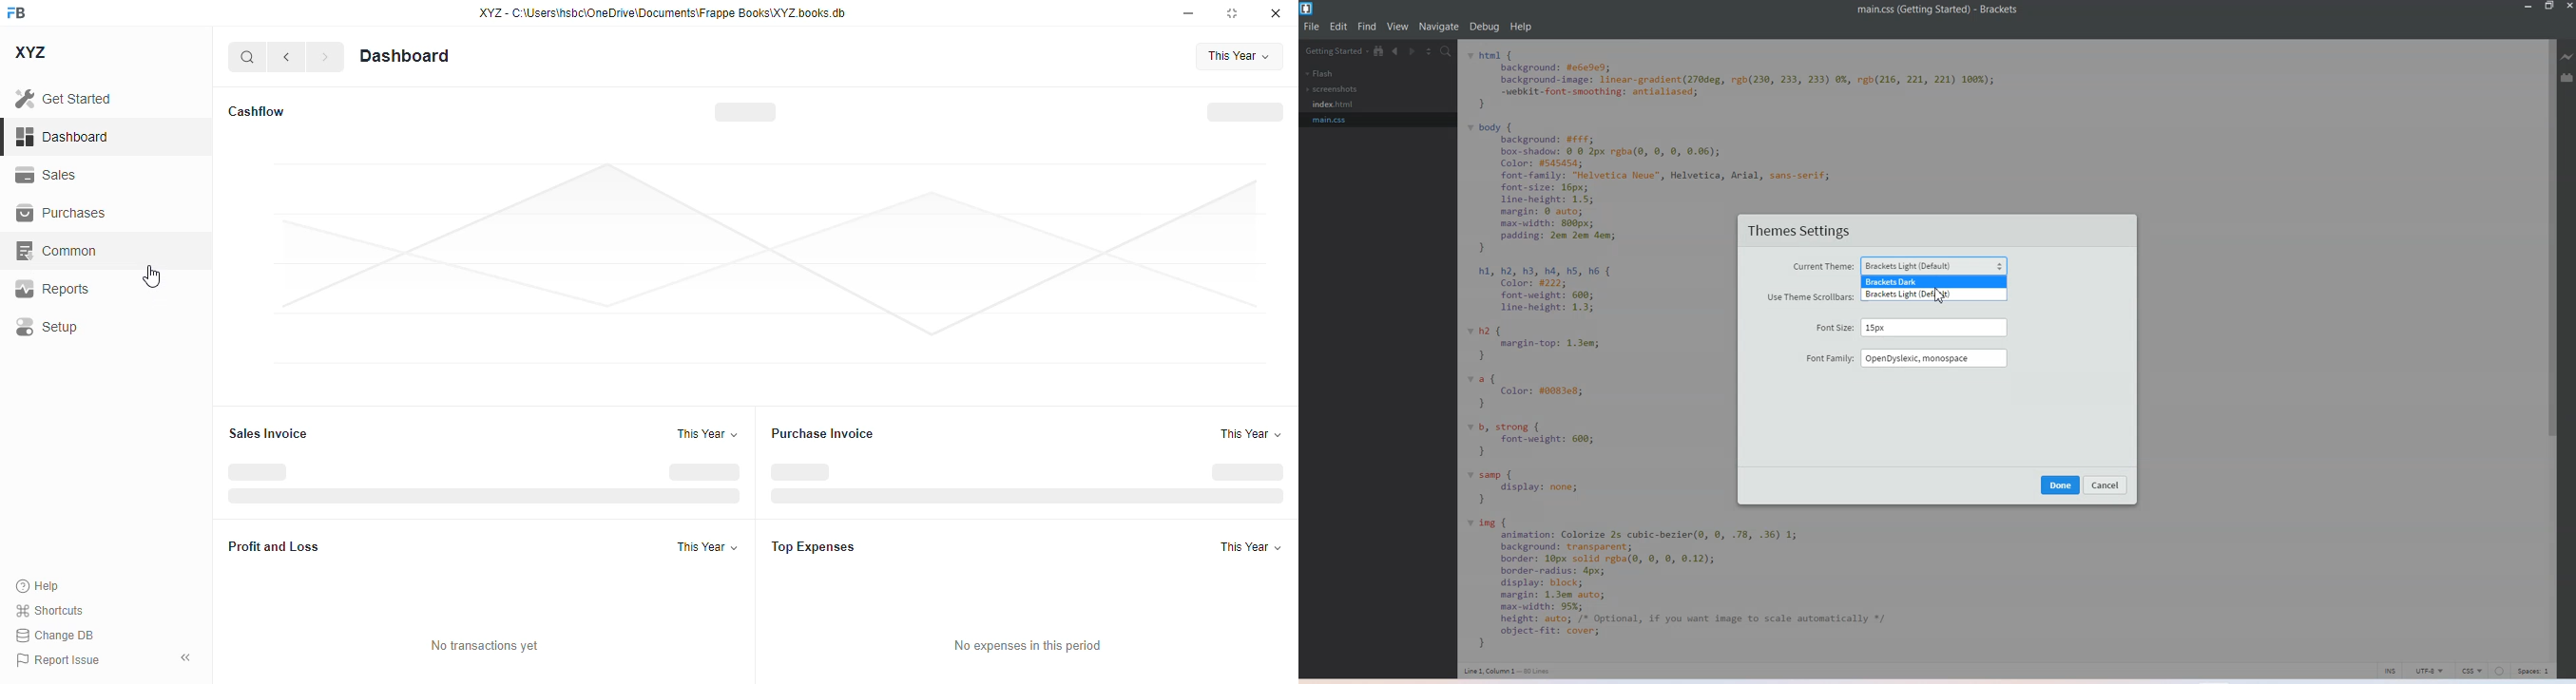 The height and width of the screenshot is (700, 2576). I want to click on screenshots, so click(1334, 89).